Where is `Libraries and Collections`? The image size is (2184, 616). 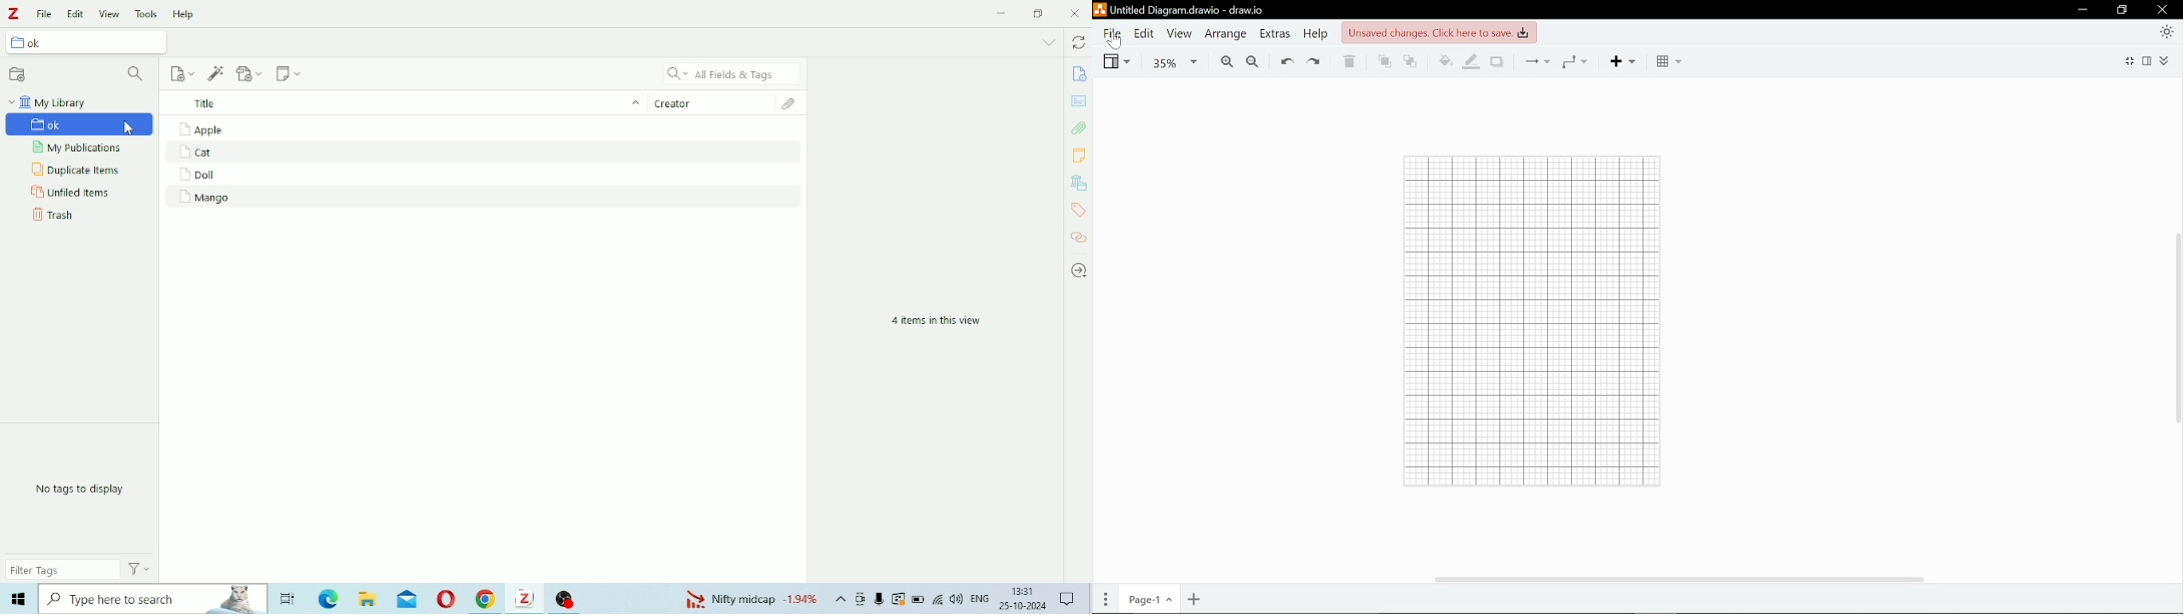 Libraries and Collections is located at coordinates (1077, 183).